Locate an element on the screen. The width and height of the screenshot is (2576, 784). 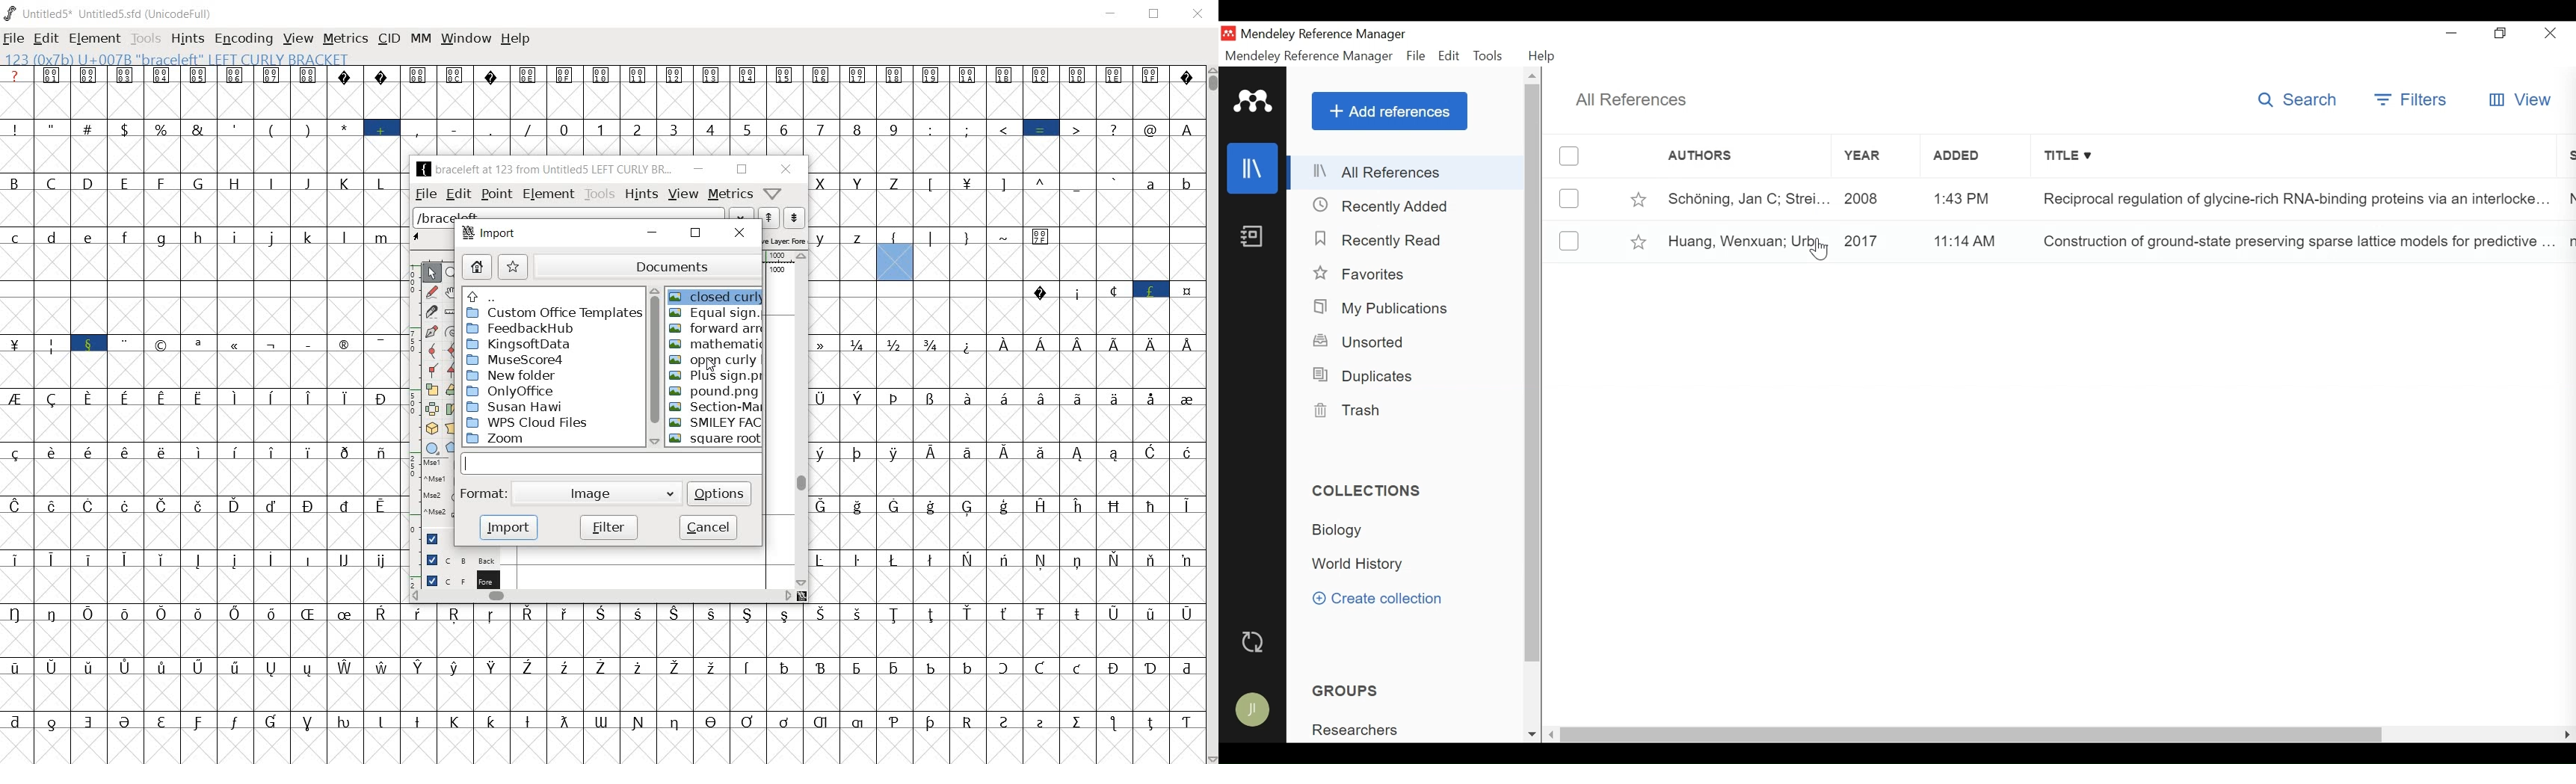
(un)select is located at coordinates (1569, 199).